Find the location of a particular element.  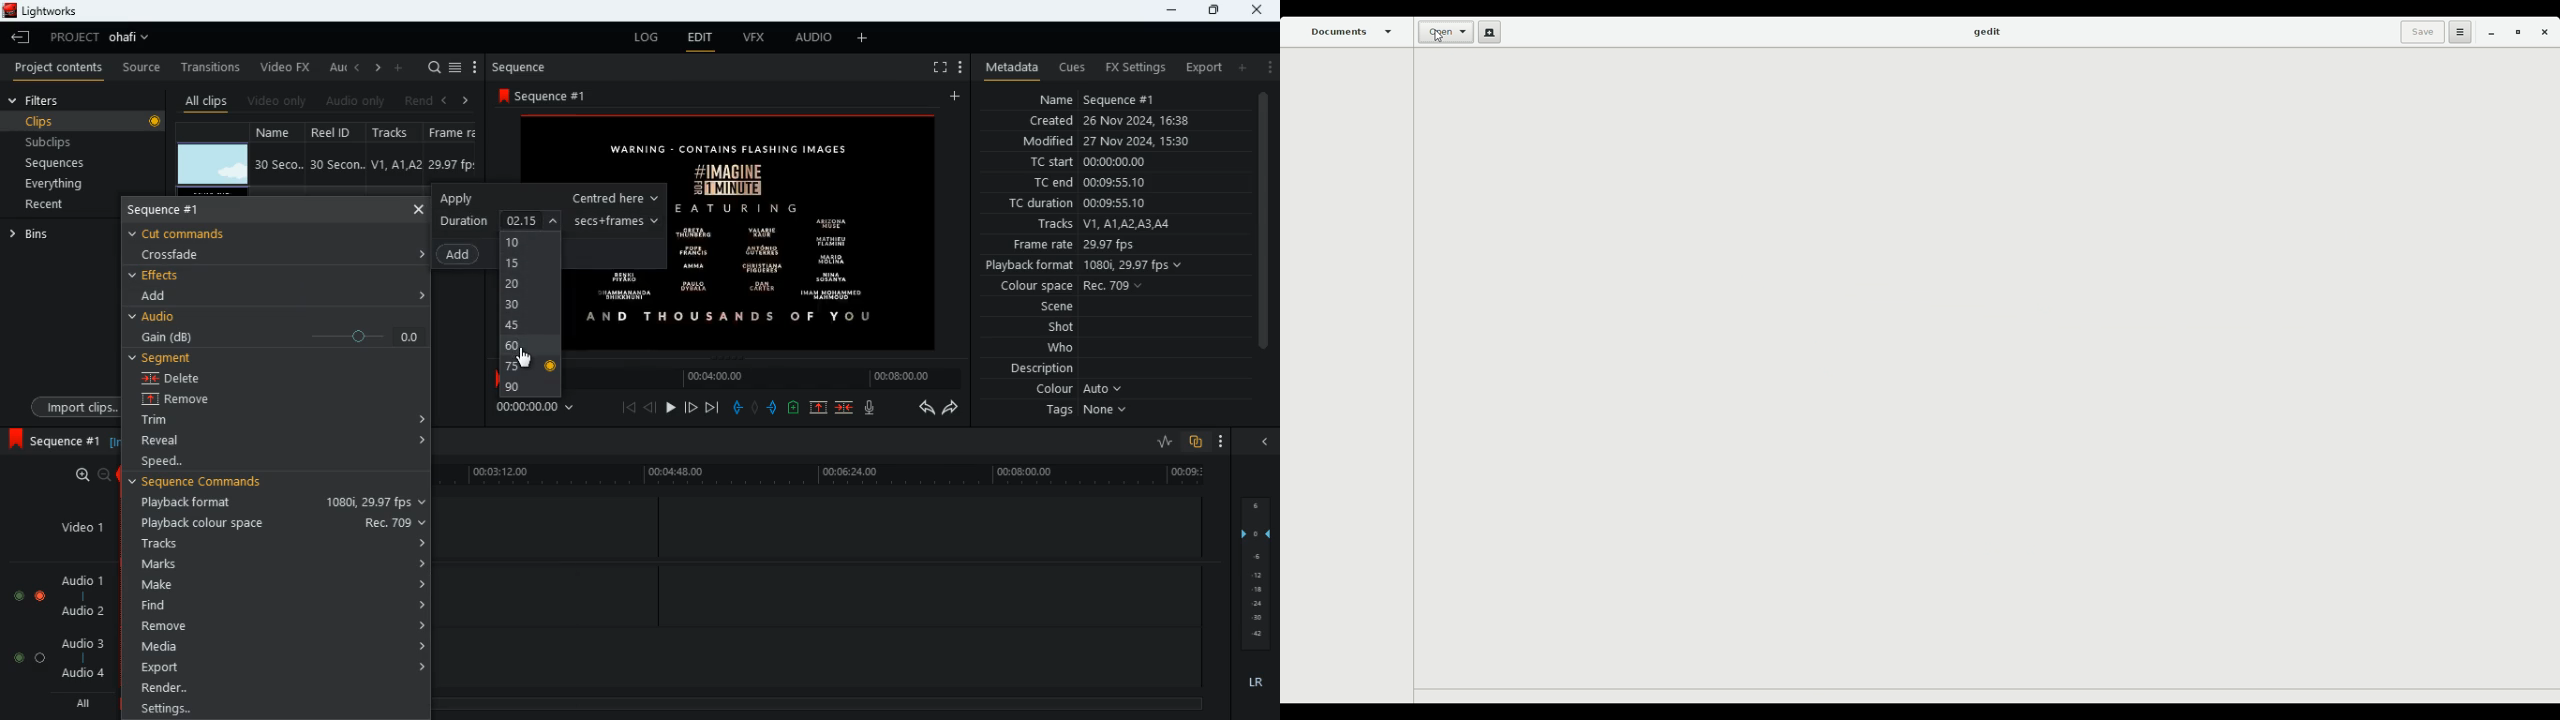

duration is located at coordinates (503, 219).